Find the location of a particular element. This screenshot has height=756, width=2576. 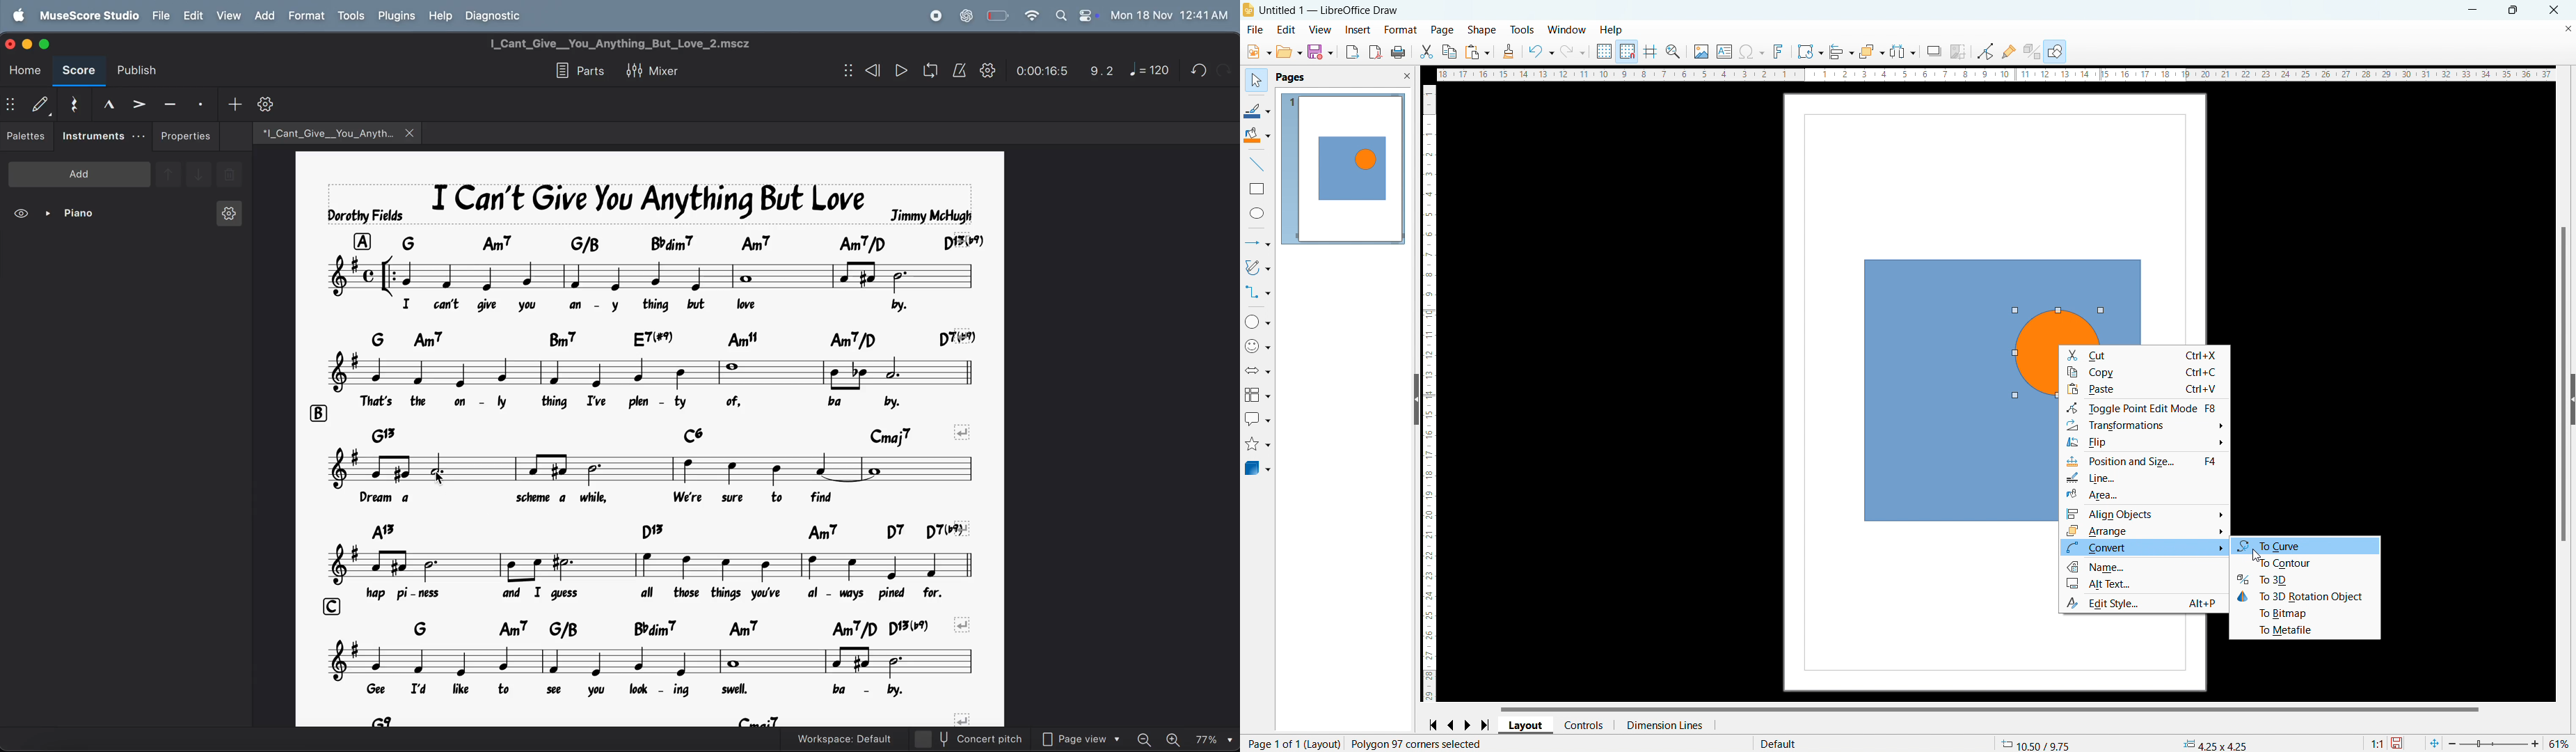

close is located at coordinates (2554, 10).